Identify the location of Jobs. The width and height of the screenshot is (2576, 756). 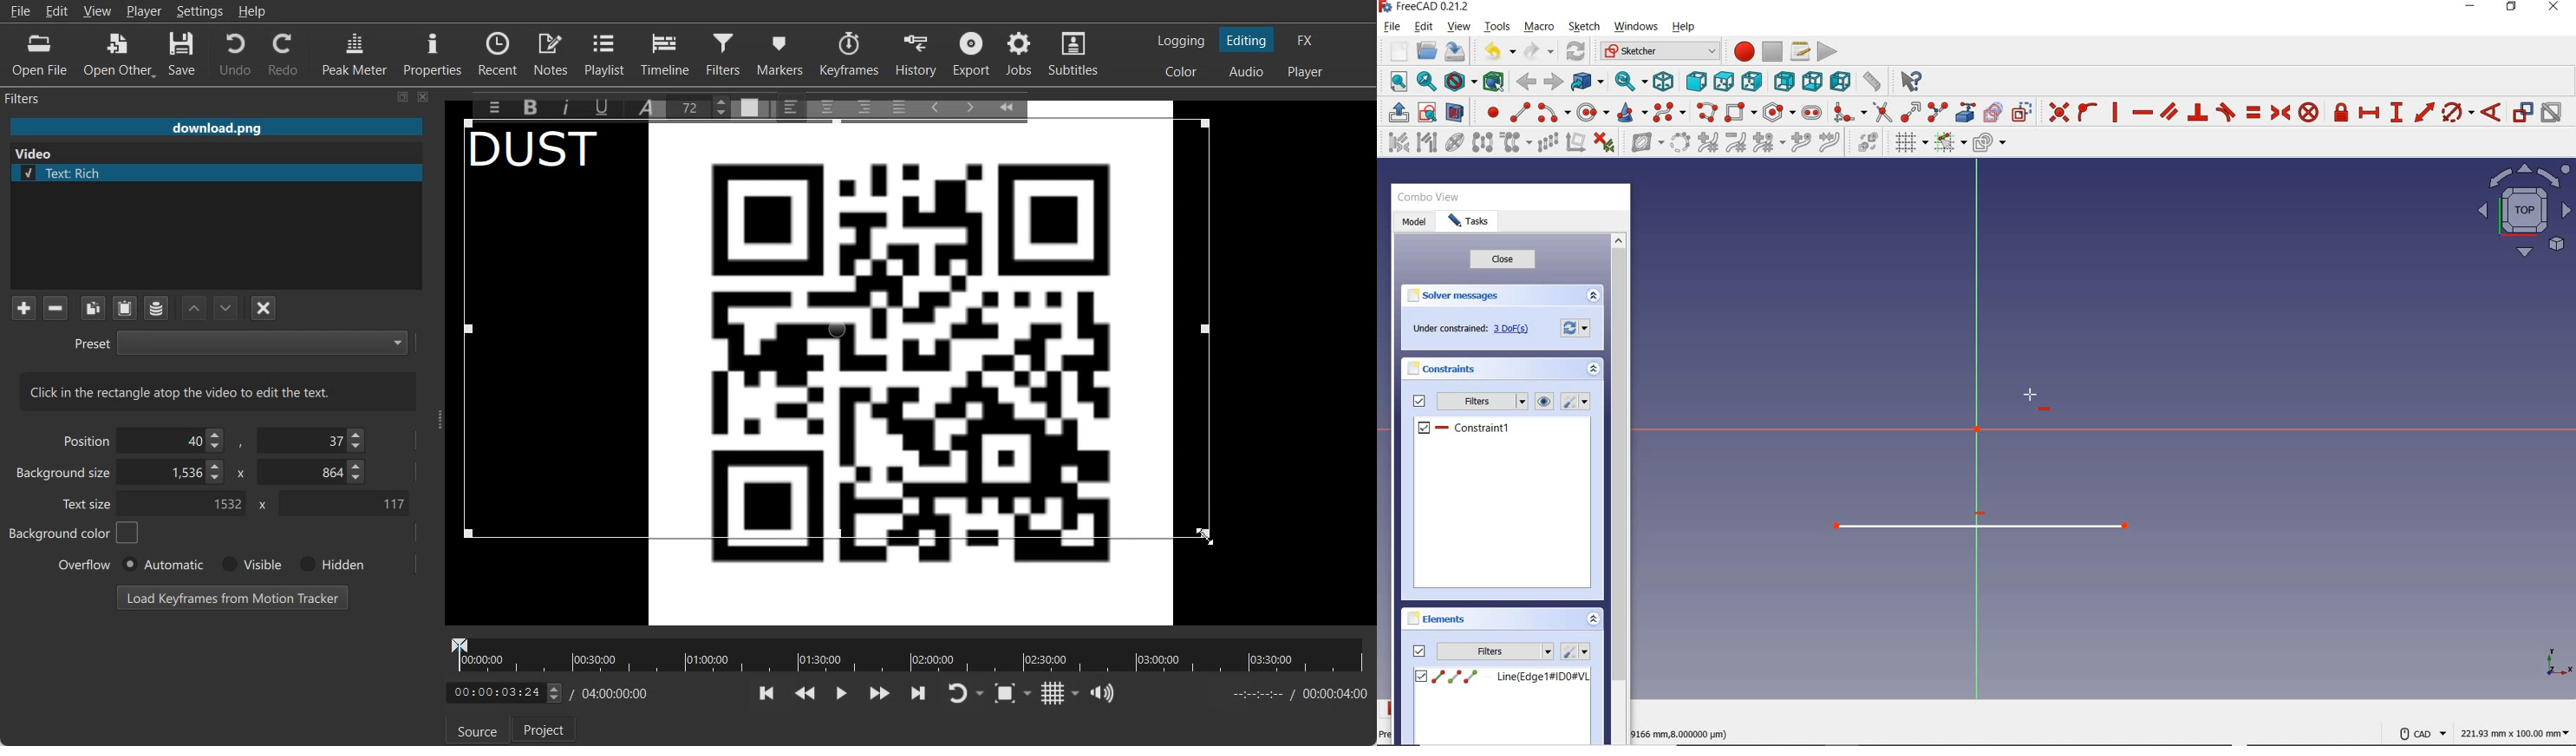
(1021, 54).